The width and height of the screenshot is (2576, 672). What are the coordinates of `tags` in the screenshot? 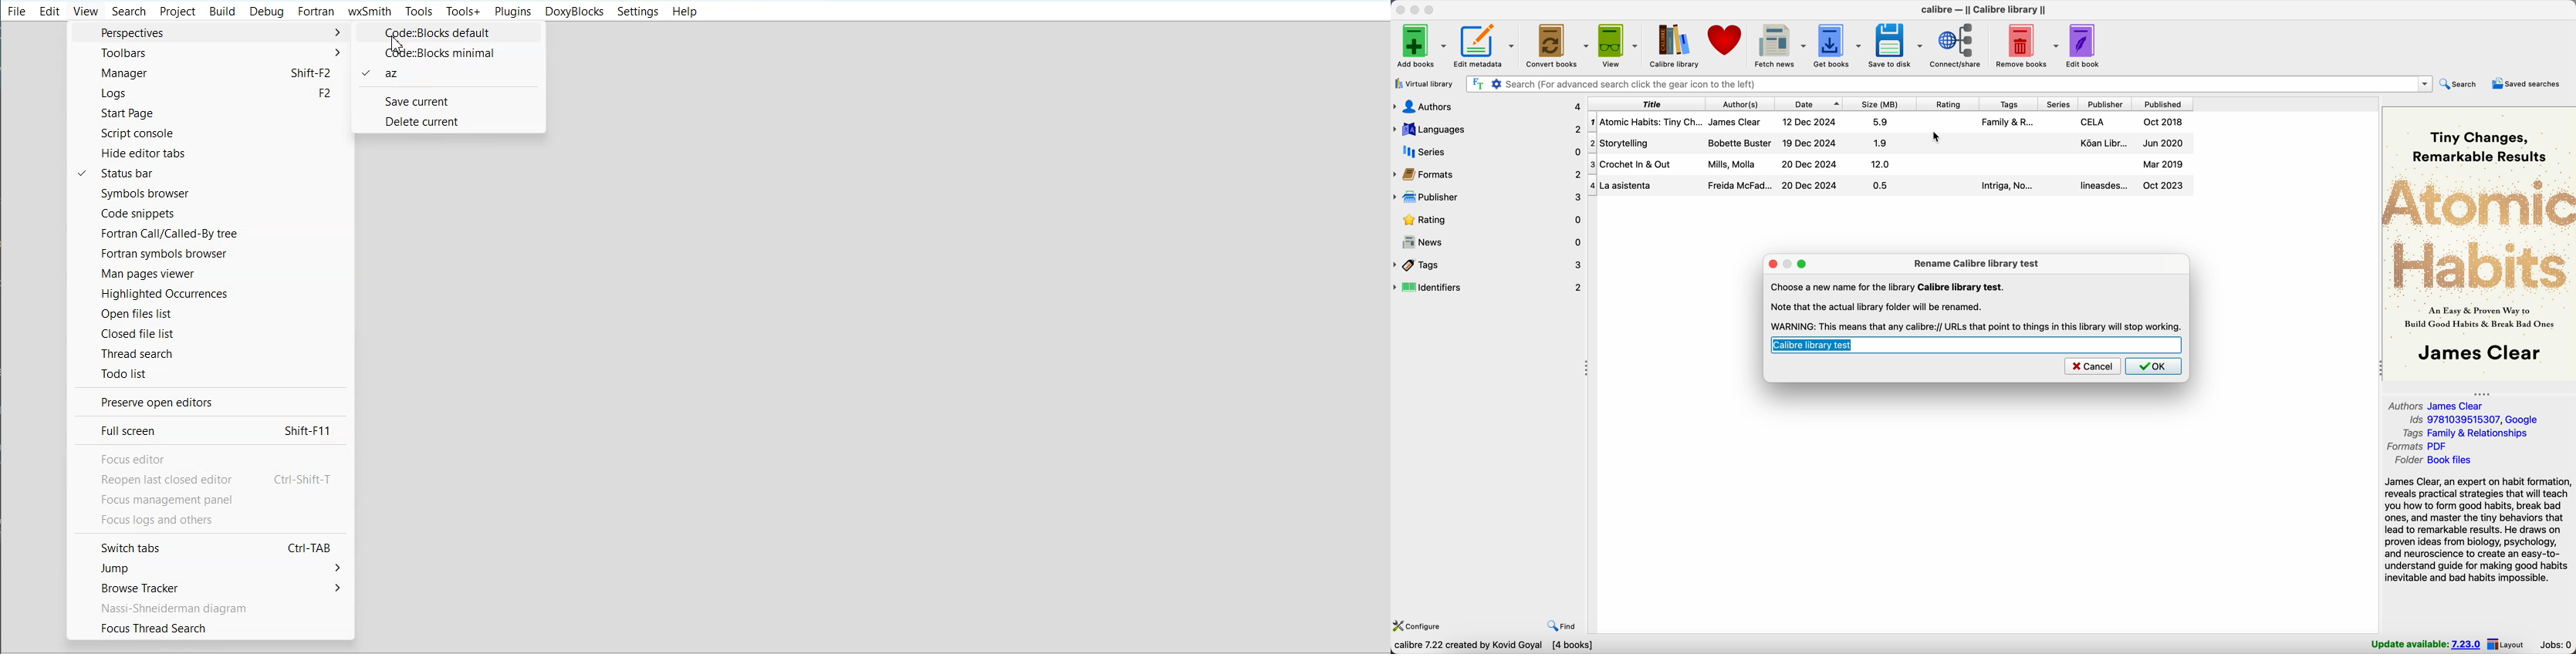 It's located at (1489, 265).